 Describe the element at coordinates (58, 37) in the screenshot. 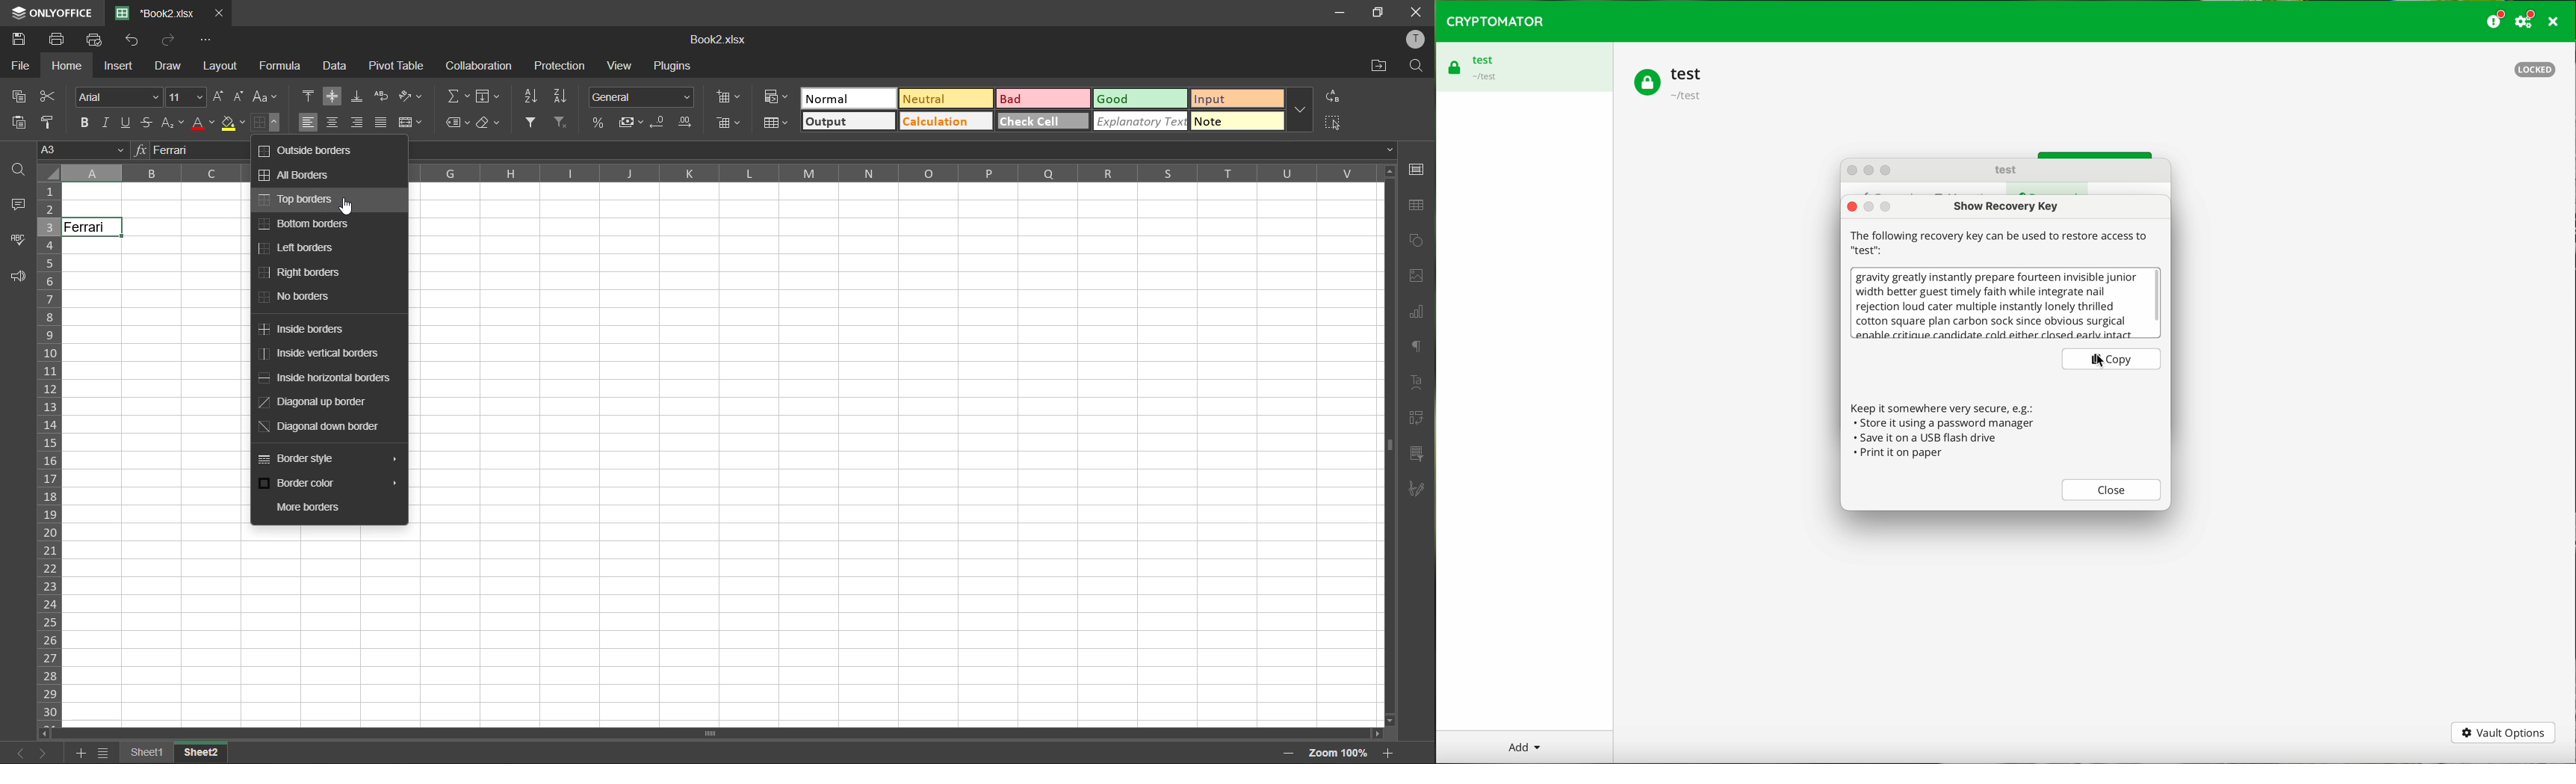

I see `print` at that location.